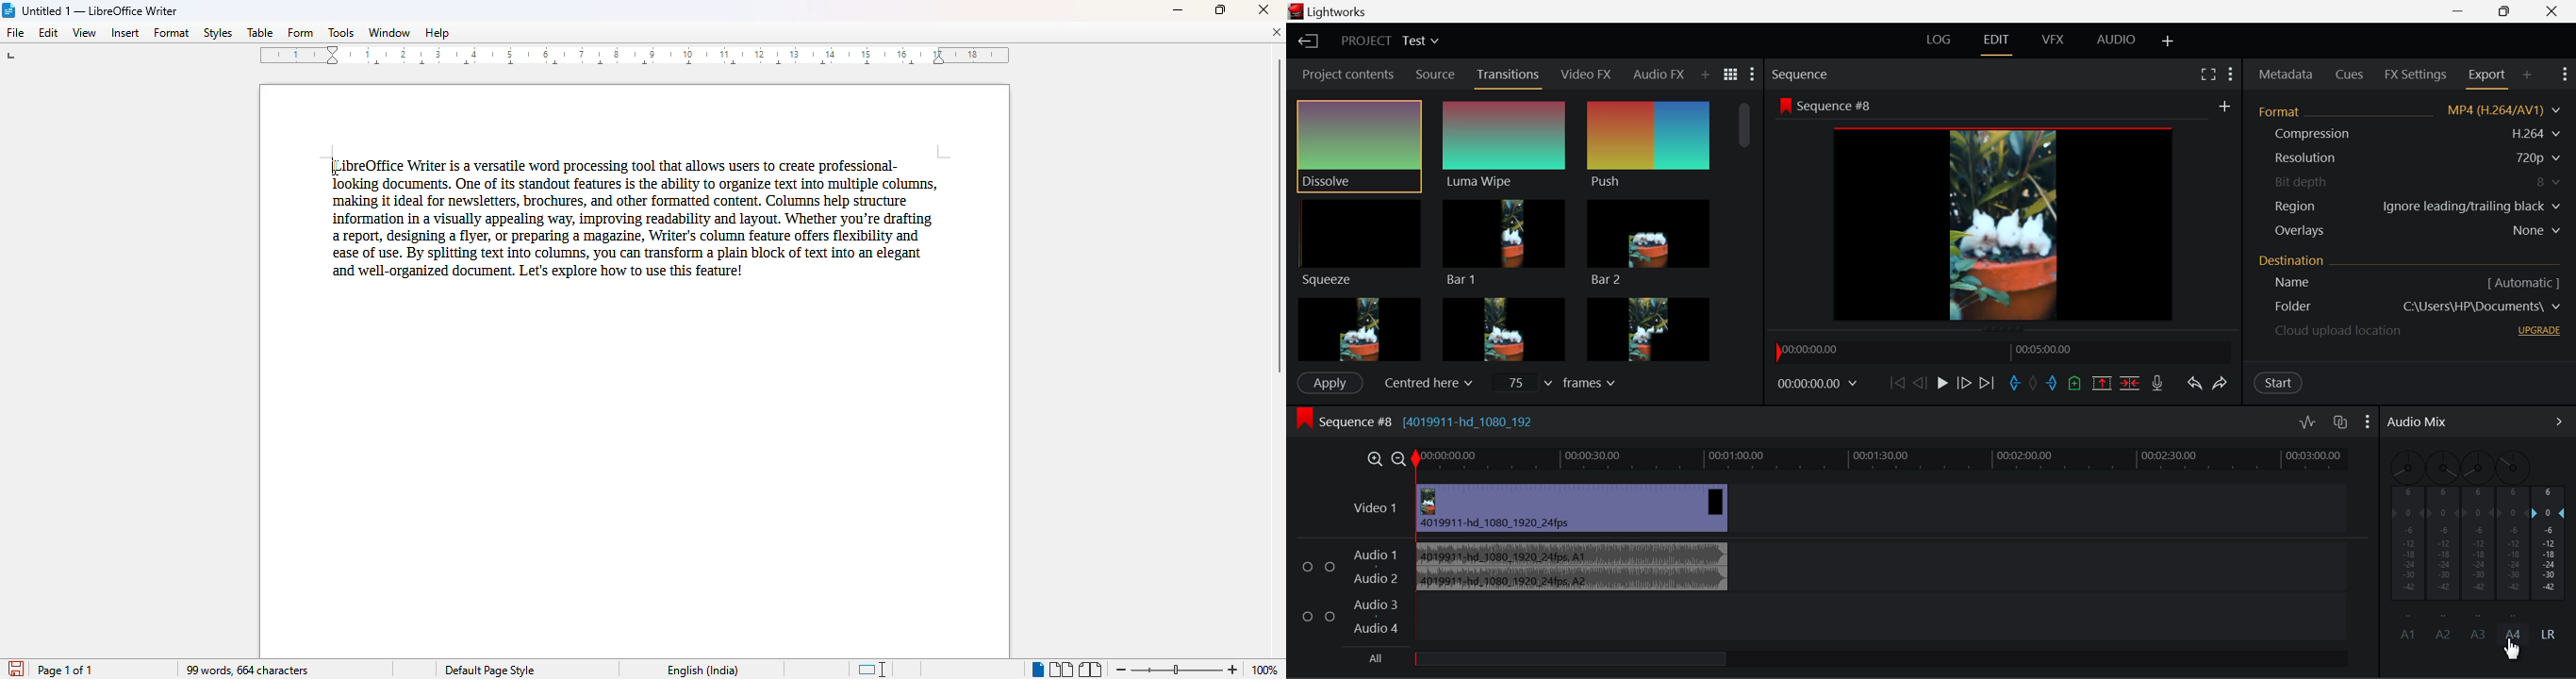 The width and height of the screenshot is (2576, 700). Describe the element at coordinates (2406, 545) in the screenshot. I see `A1 Sound Disabled` at that location.